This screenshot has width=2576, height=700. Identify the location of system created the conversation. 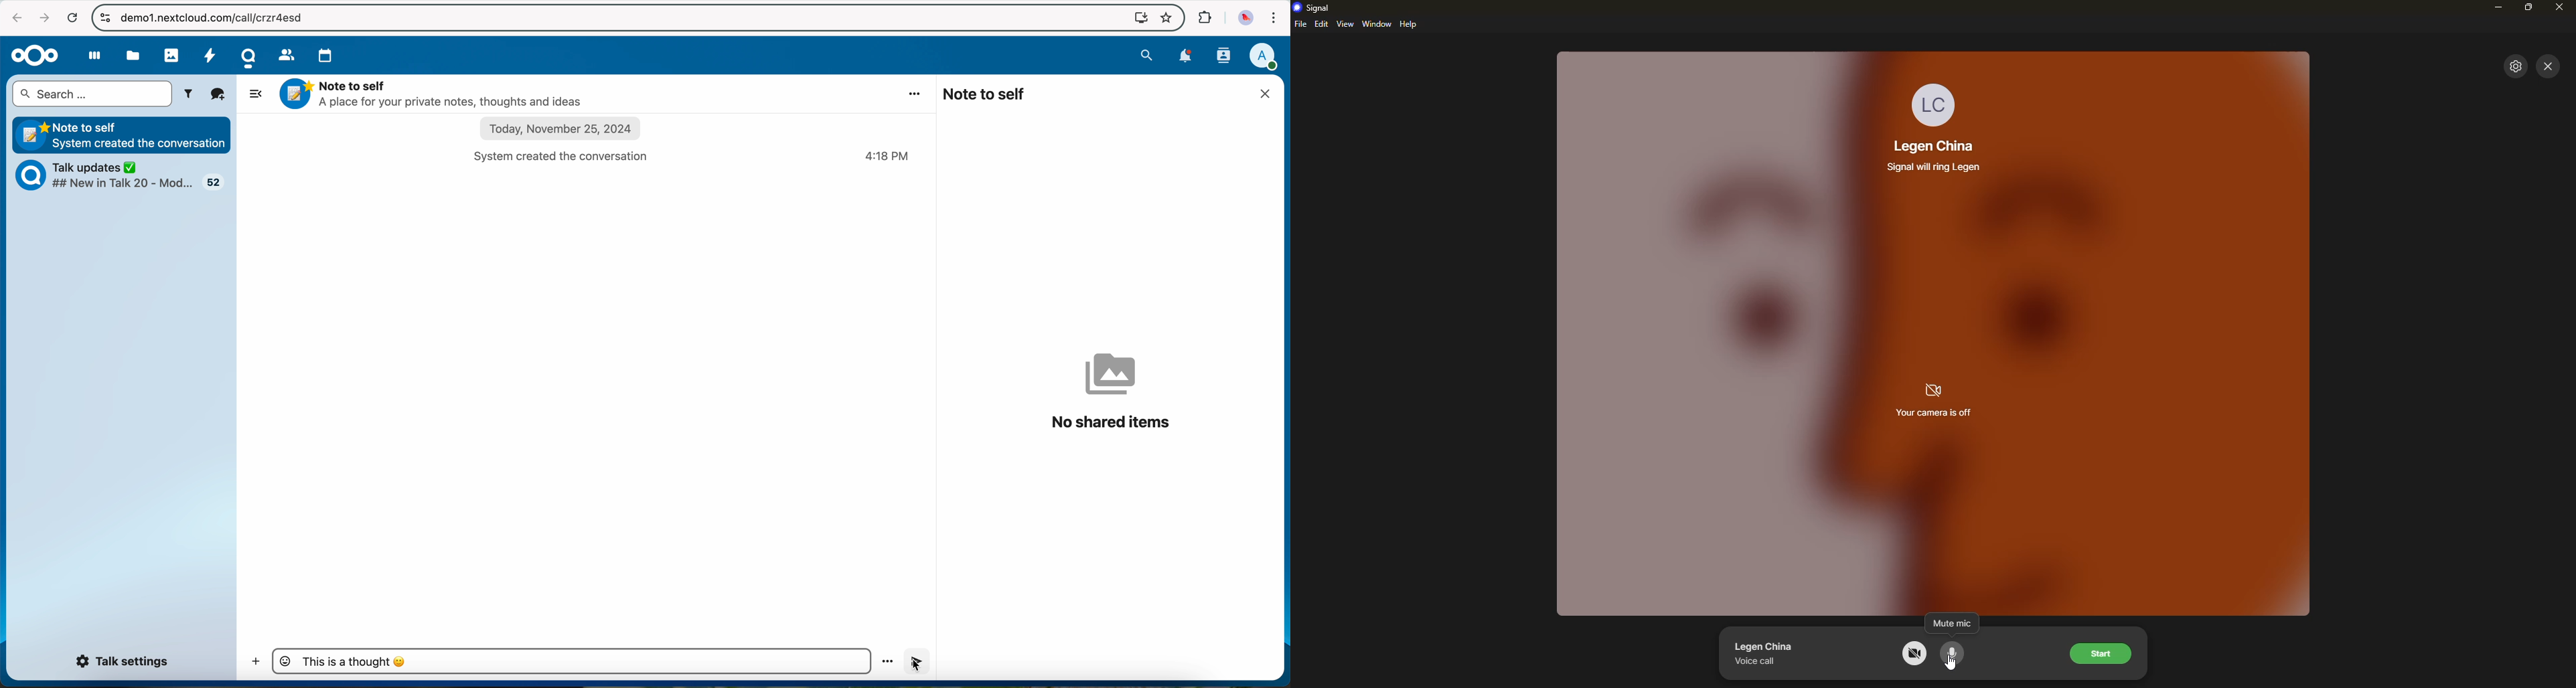
(569, 156).